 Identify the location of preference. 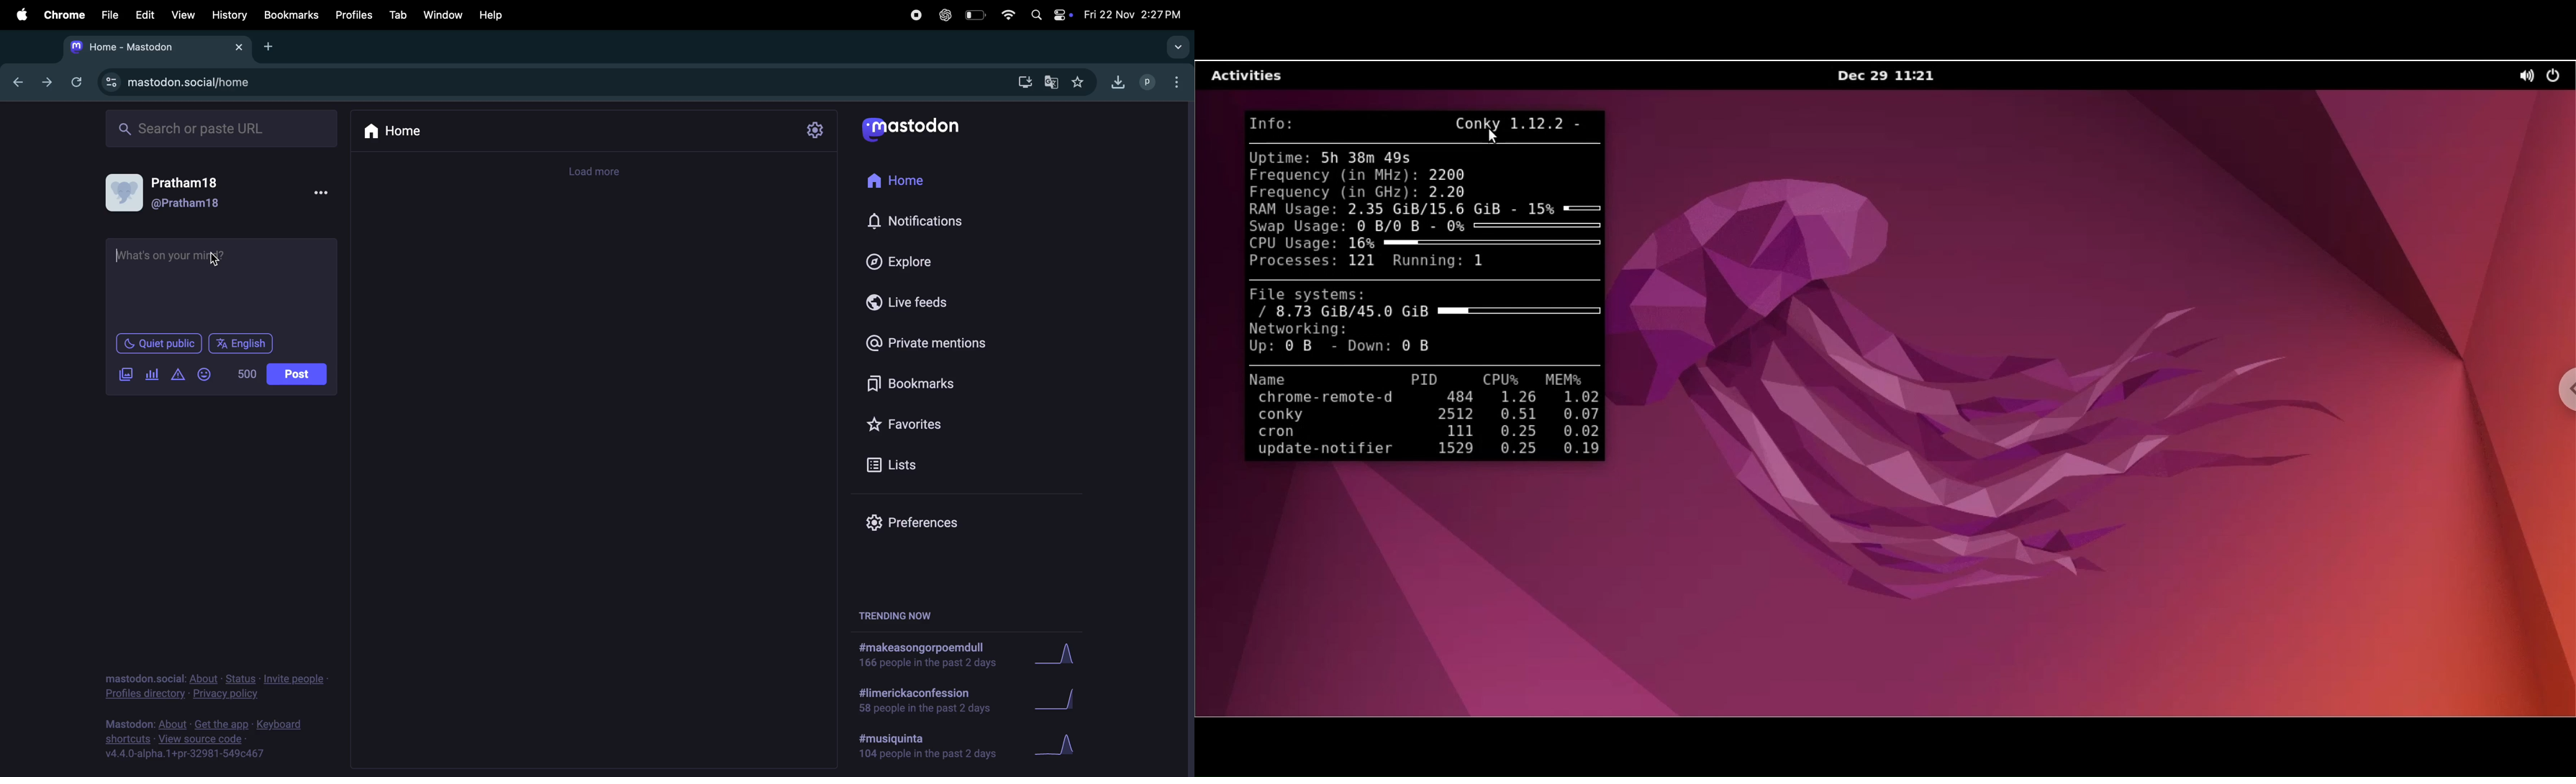
(965, 517).